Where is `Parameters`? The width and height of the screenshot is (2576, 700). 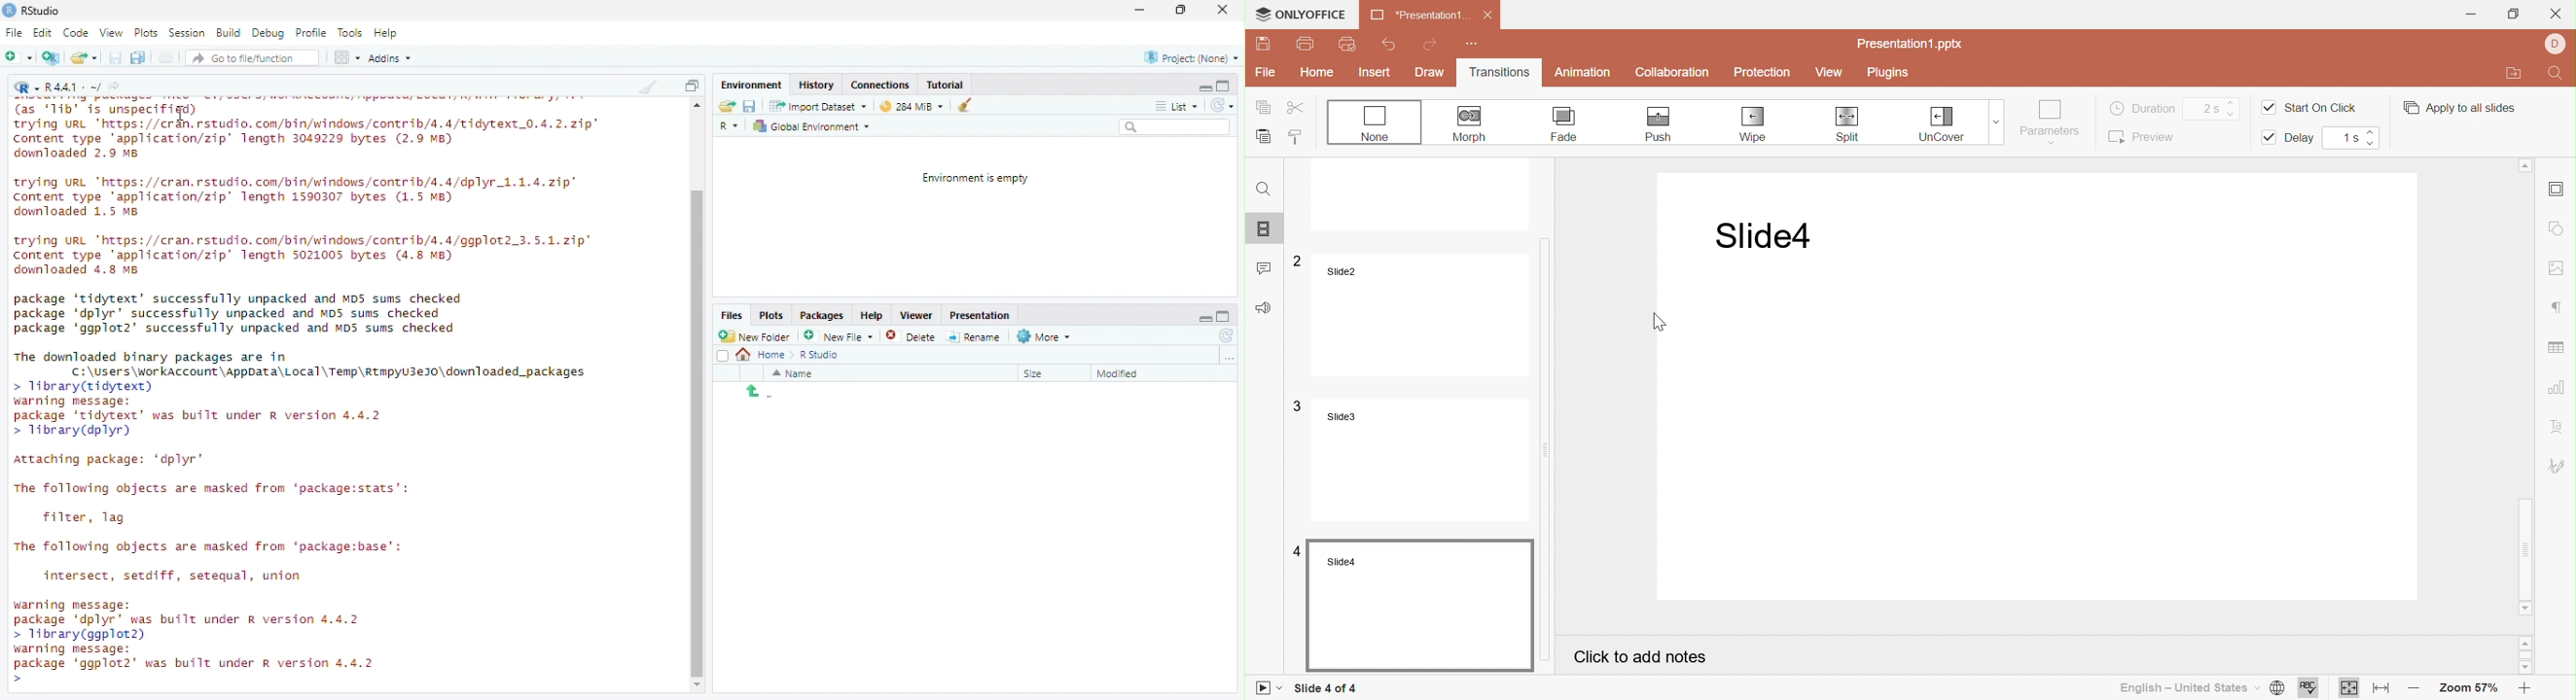 Parameters is located at coordinates (2051, 122).